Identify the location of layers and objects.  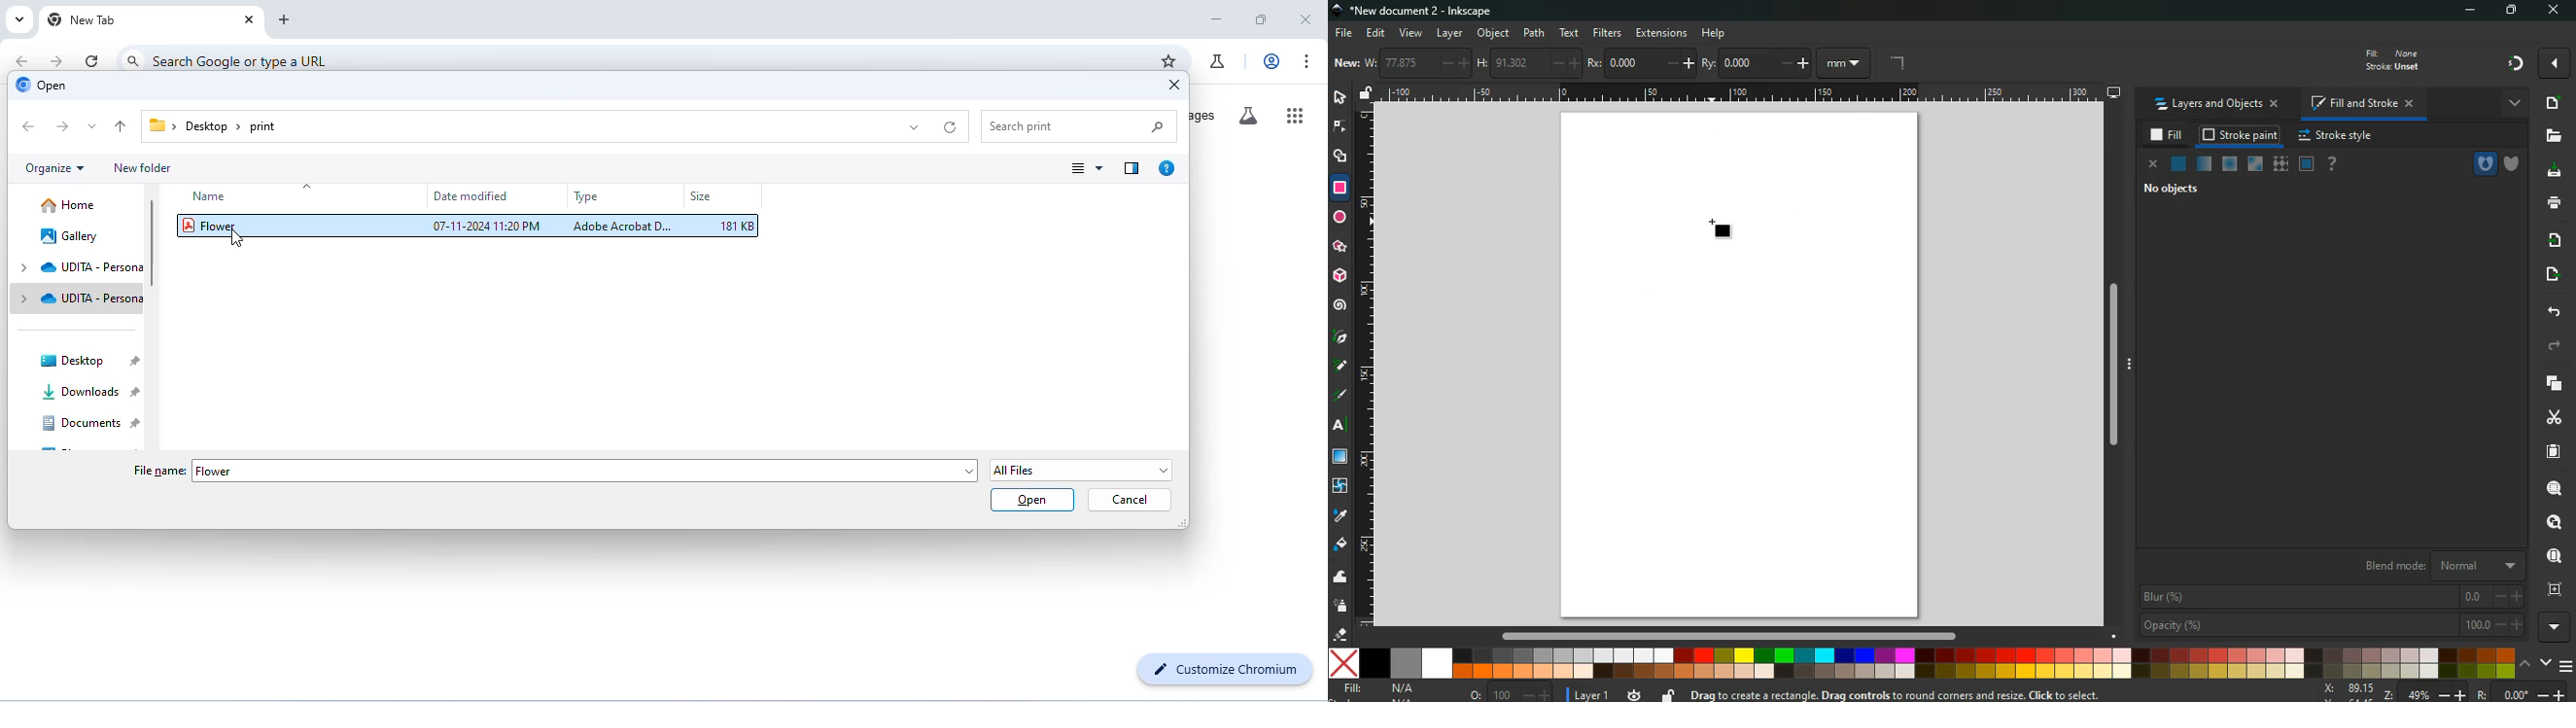
(2218, 105).